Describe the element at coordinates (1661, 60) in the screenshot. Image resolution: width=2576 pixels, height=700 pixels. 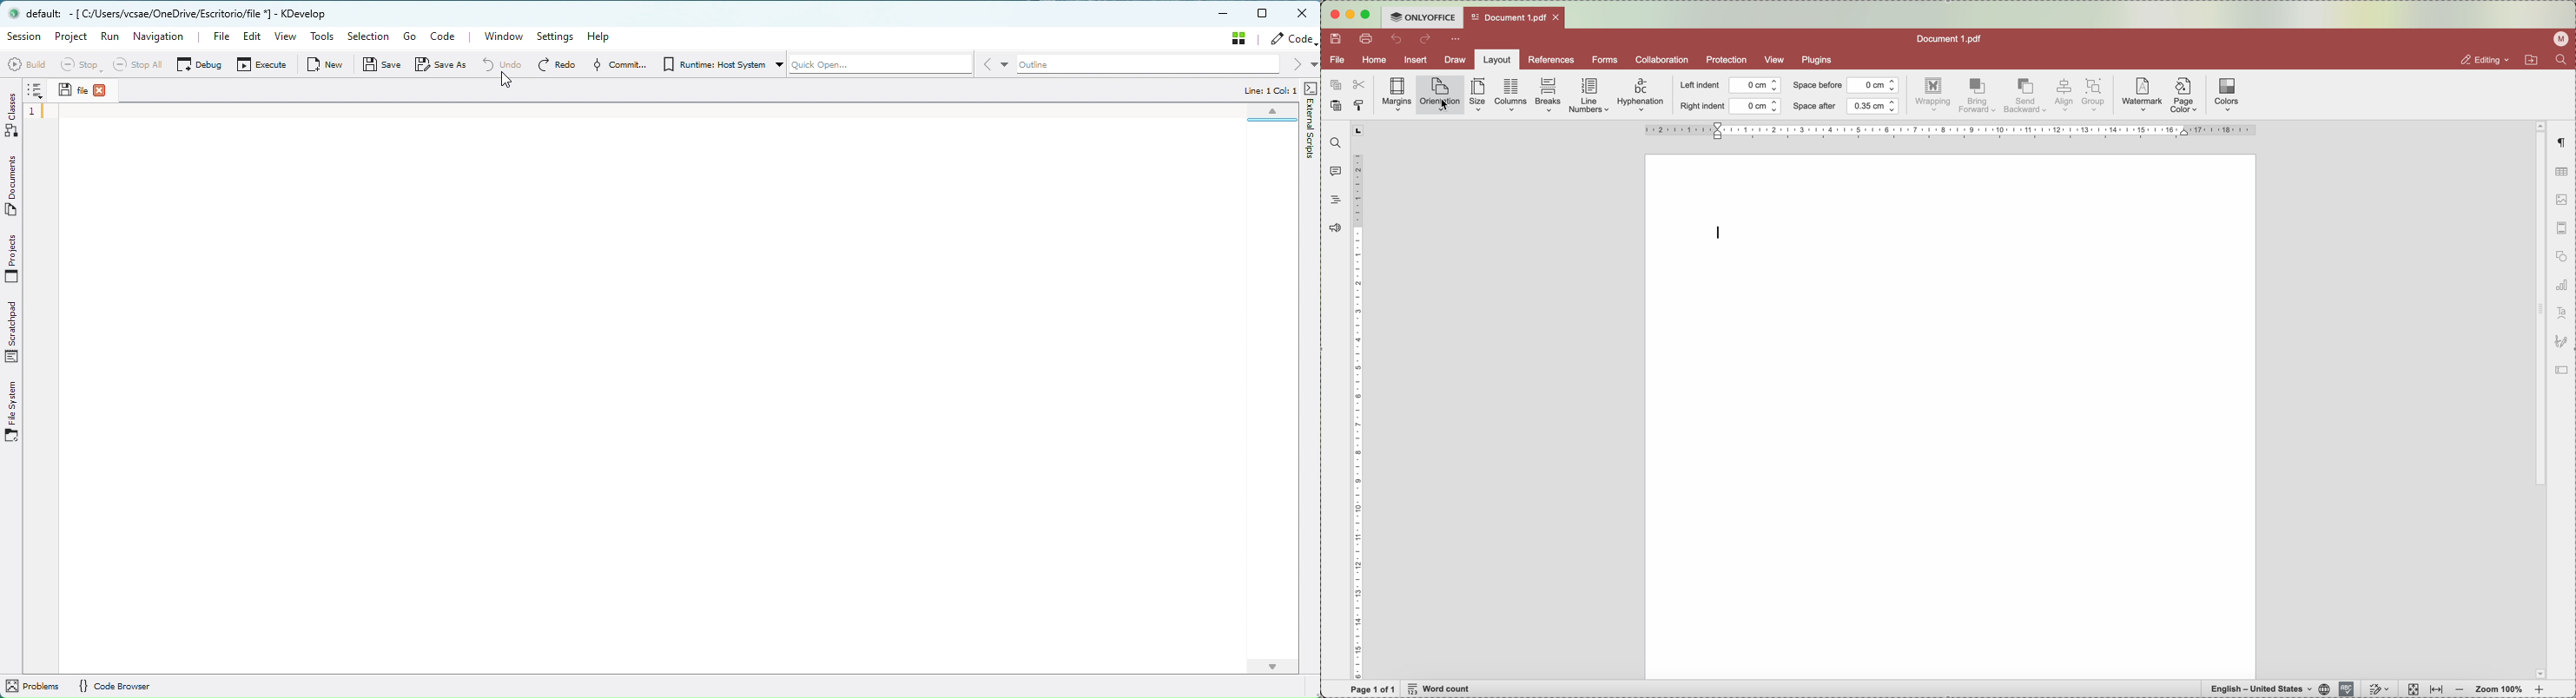
I see `collaboration` at that location.